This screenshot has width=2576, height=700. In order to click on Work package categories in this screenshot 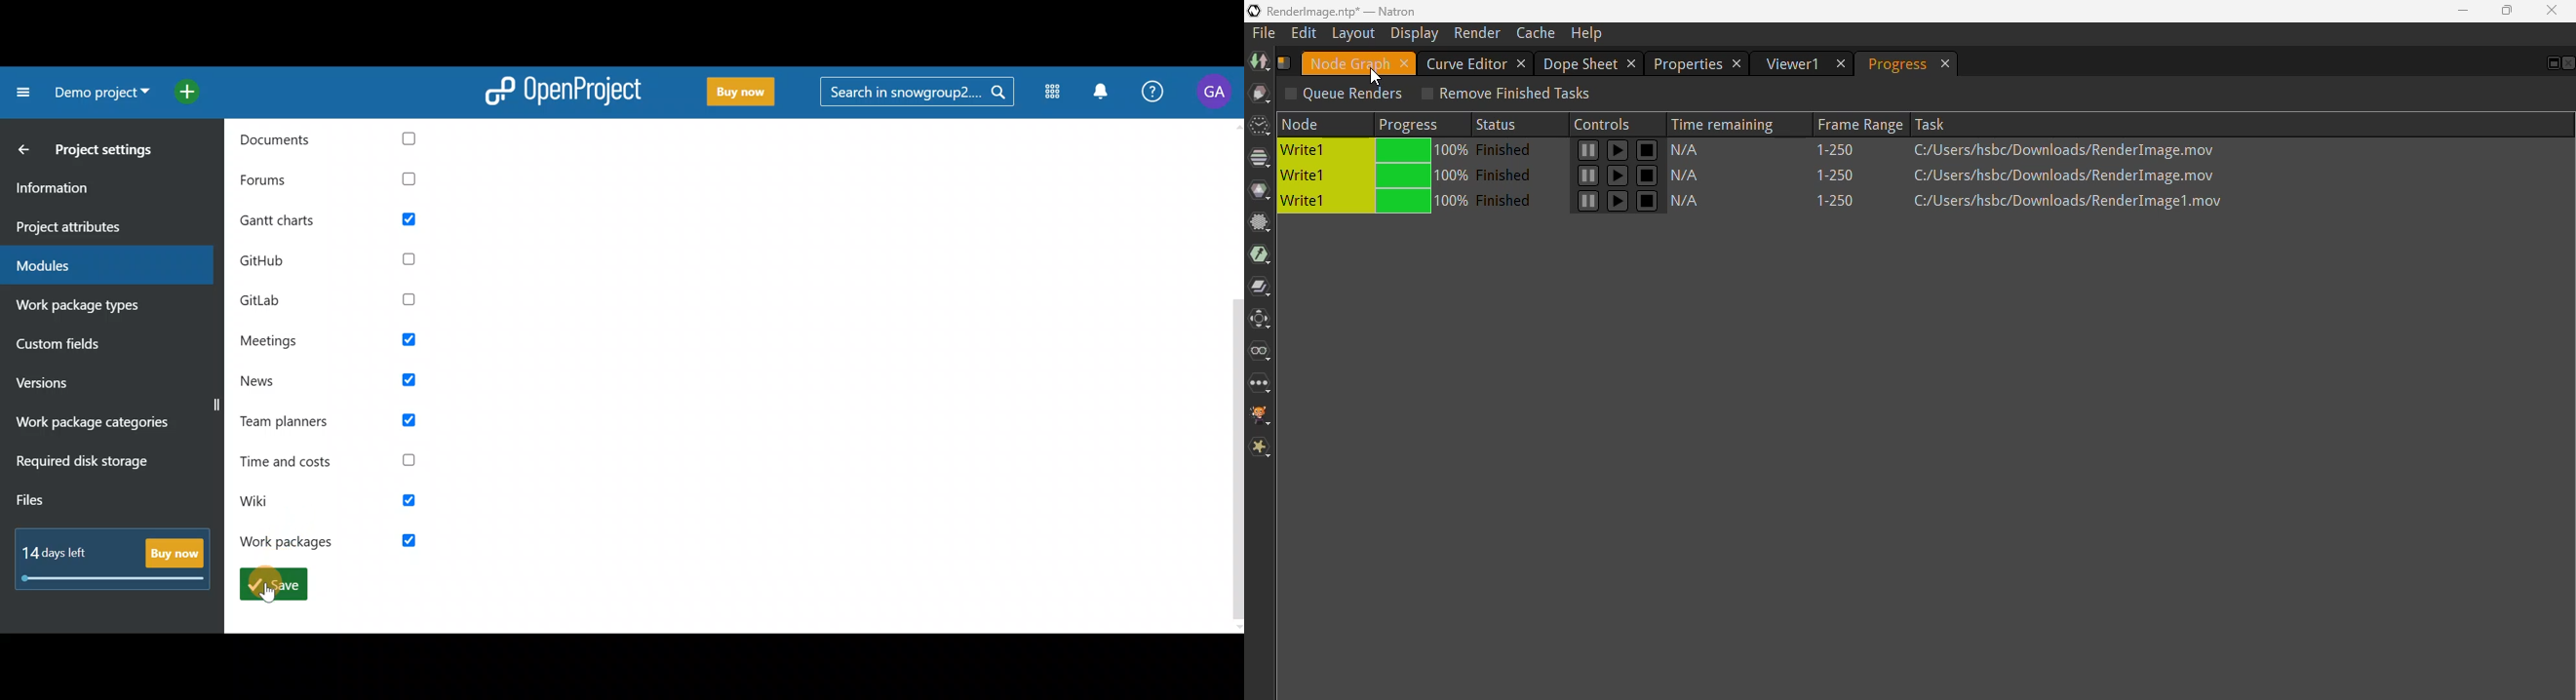, I will do `click(104, 425)`.